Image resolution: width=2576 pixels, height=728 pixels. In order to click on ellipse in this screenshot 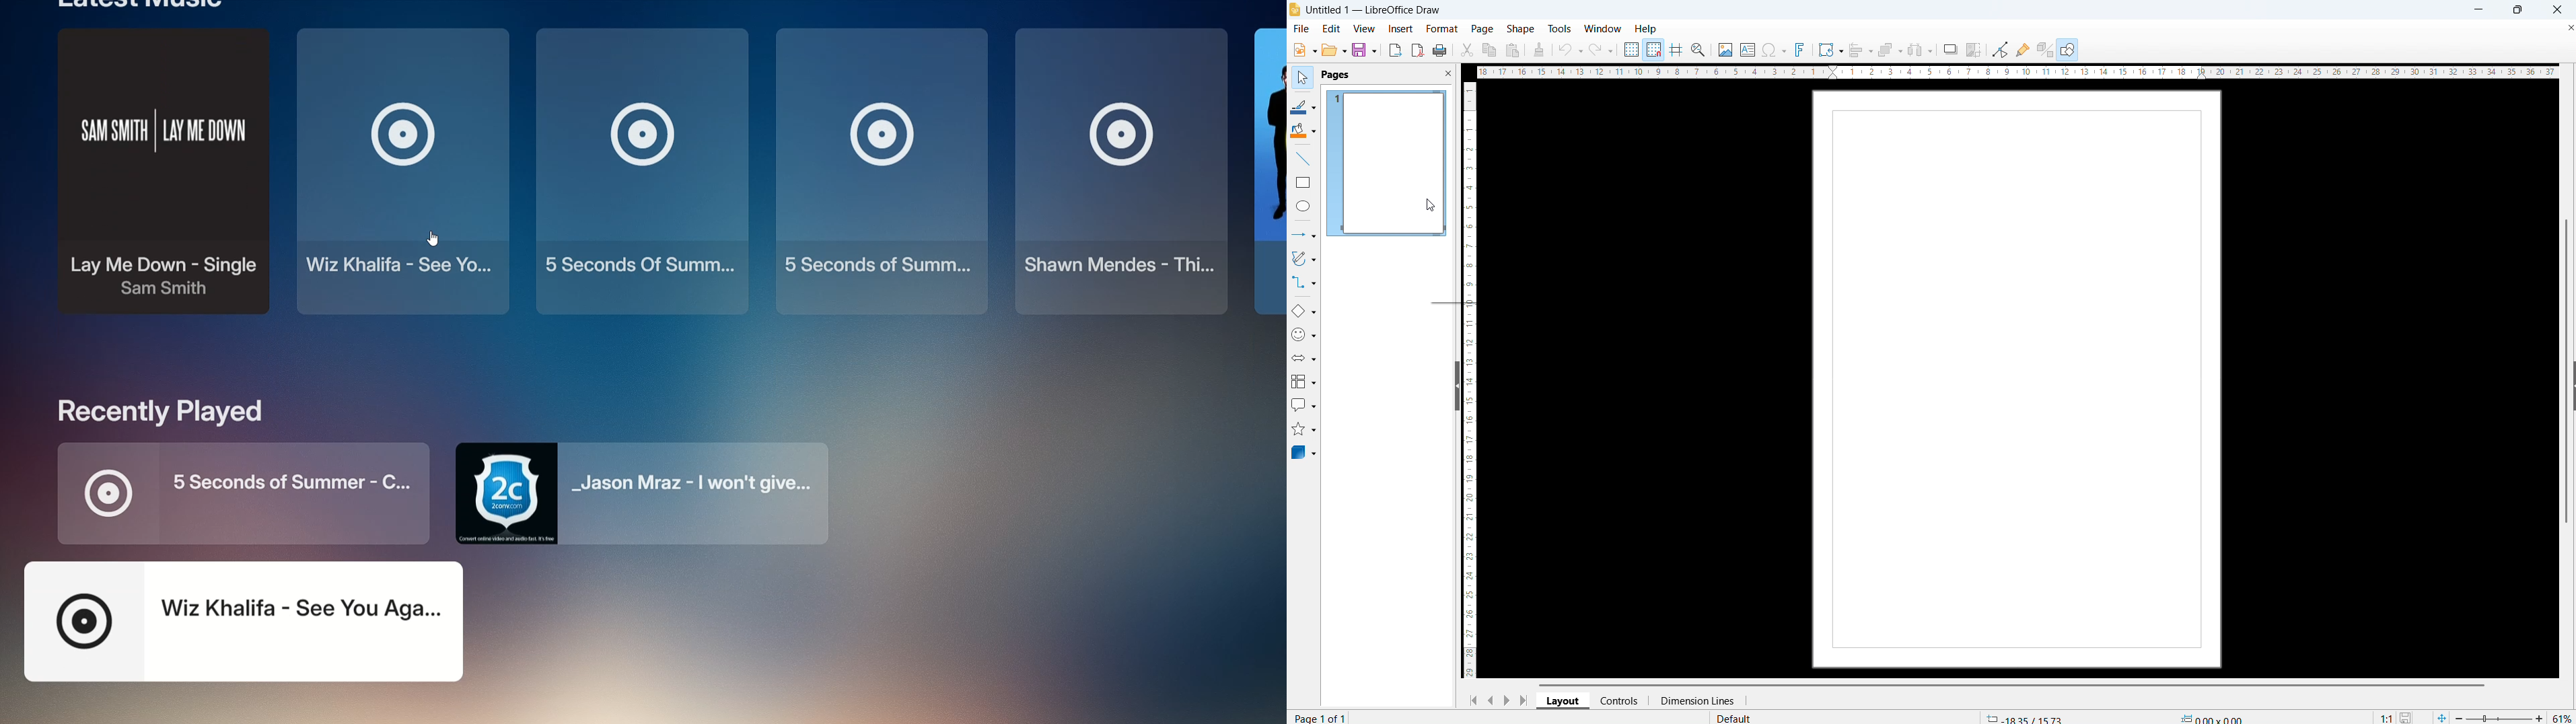, I will do `click(1304, 206)`.